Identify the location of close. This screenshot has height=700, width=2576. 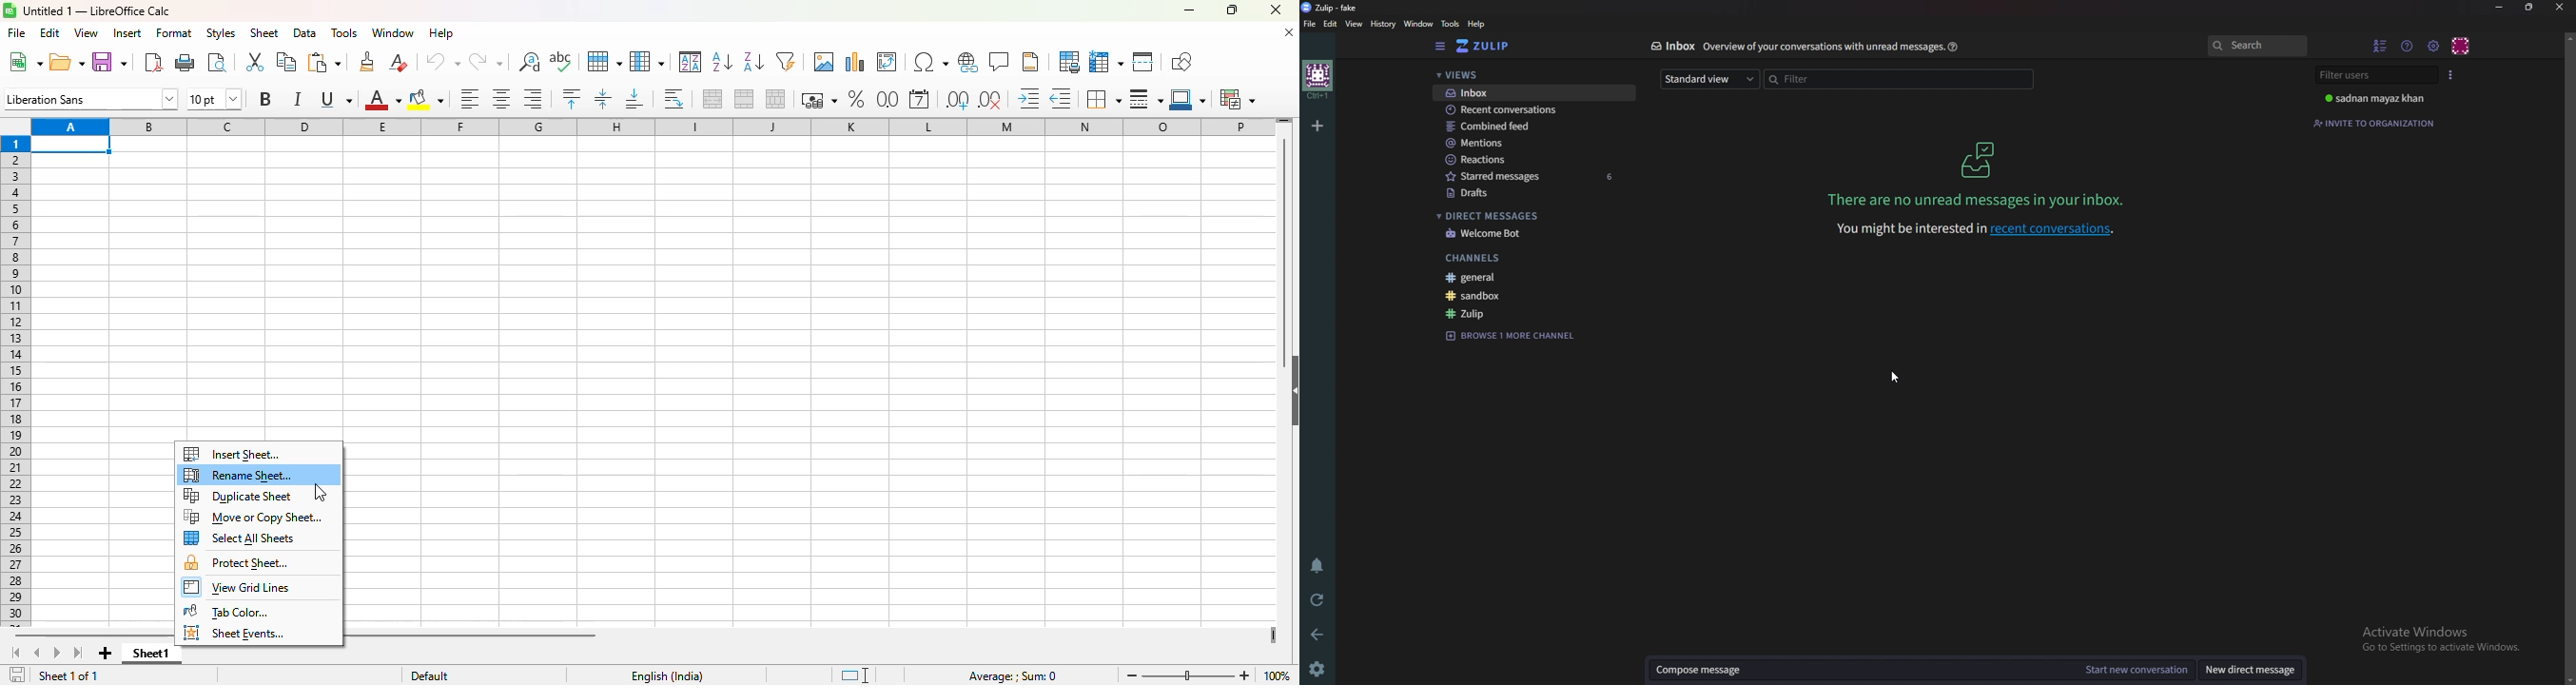
(2560, 9).